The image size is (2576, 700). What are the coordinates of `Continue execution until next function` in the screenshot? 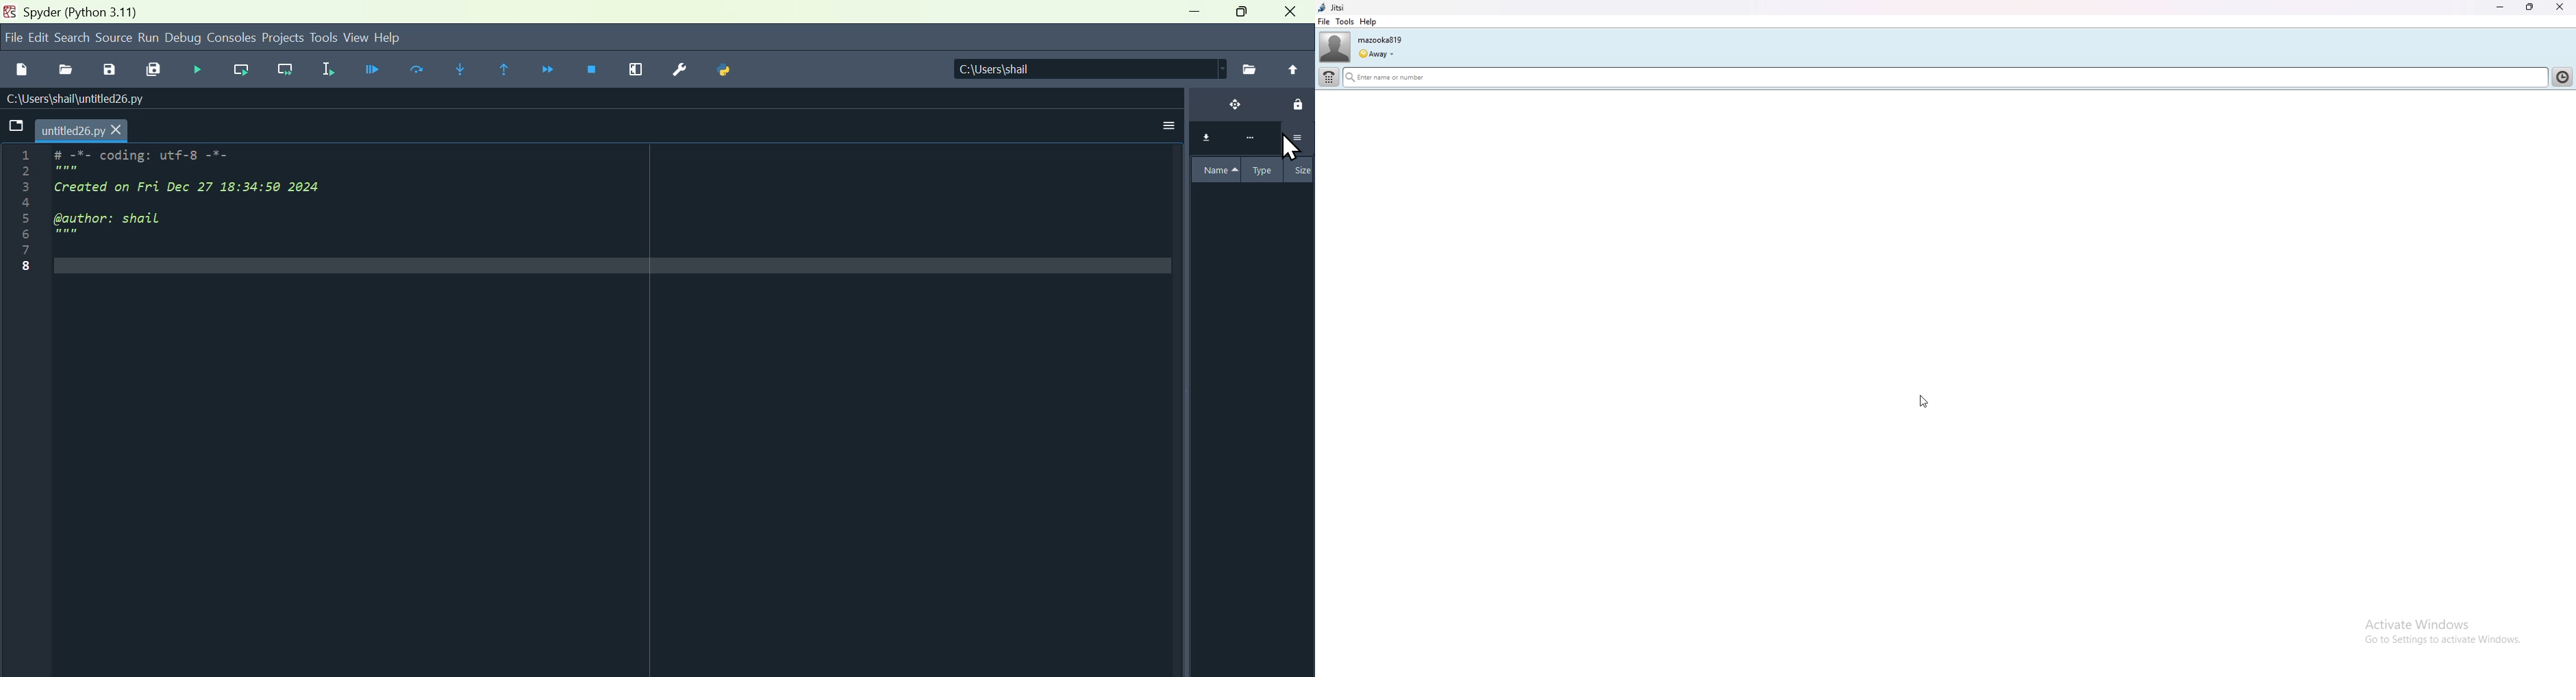 It's located at (551, 71).